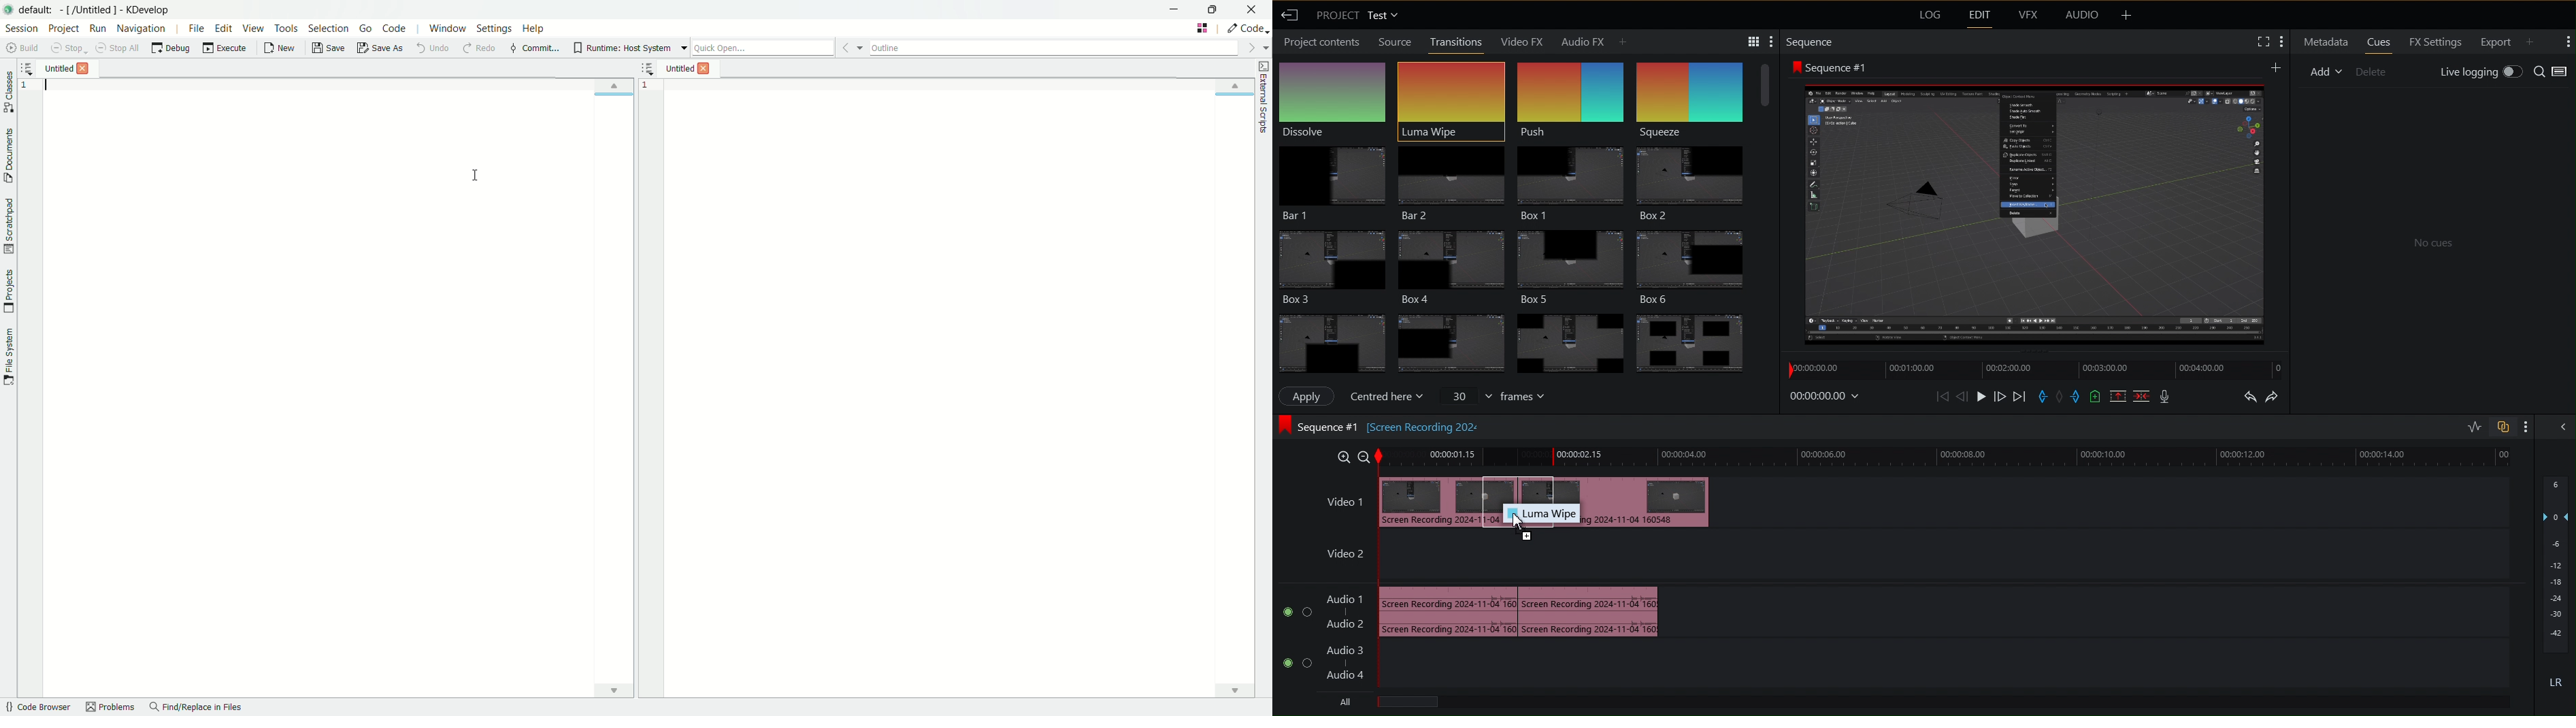 The width and height of the screenshot is (2576, 728). What do you see at coordinates (2372, 71) in the screenshot?
I see `Delete` at bounding box center [2372, 71].